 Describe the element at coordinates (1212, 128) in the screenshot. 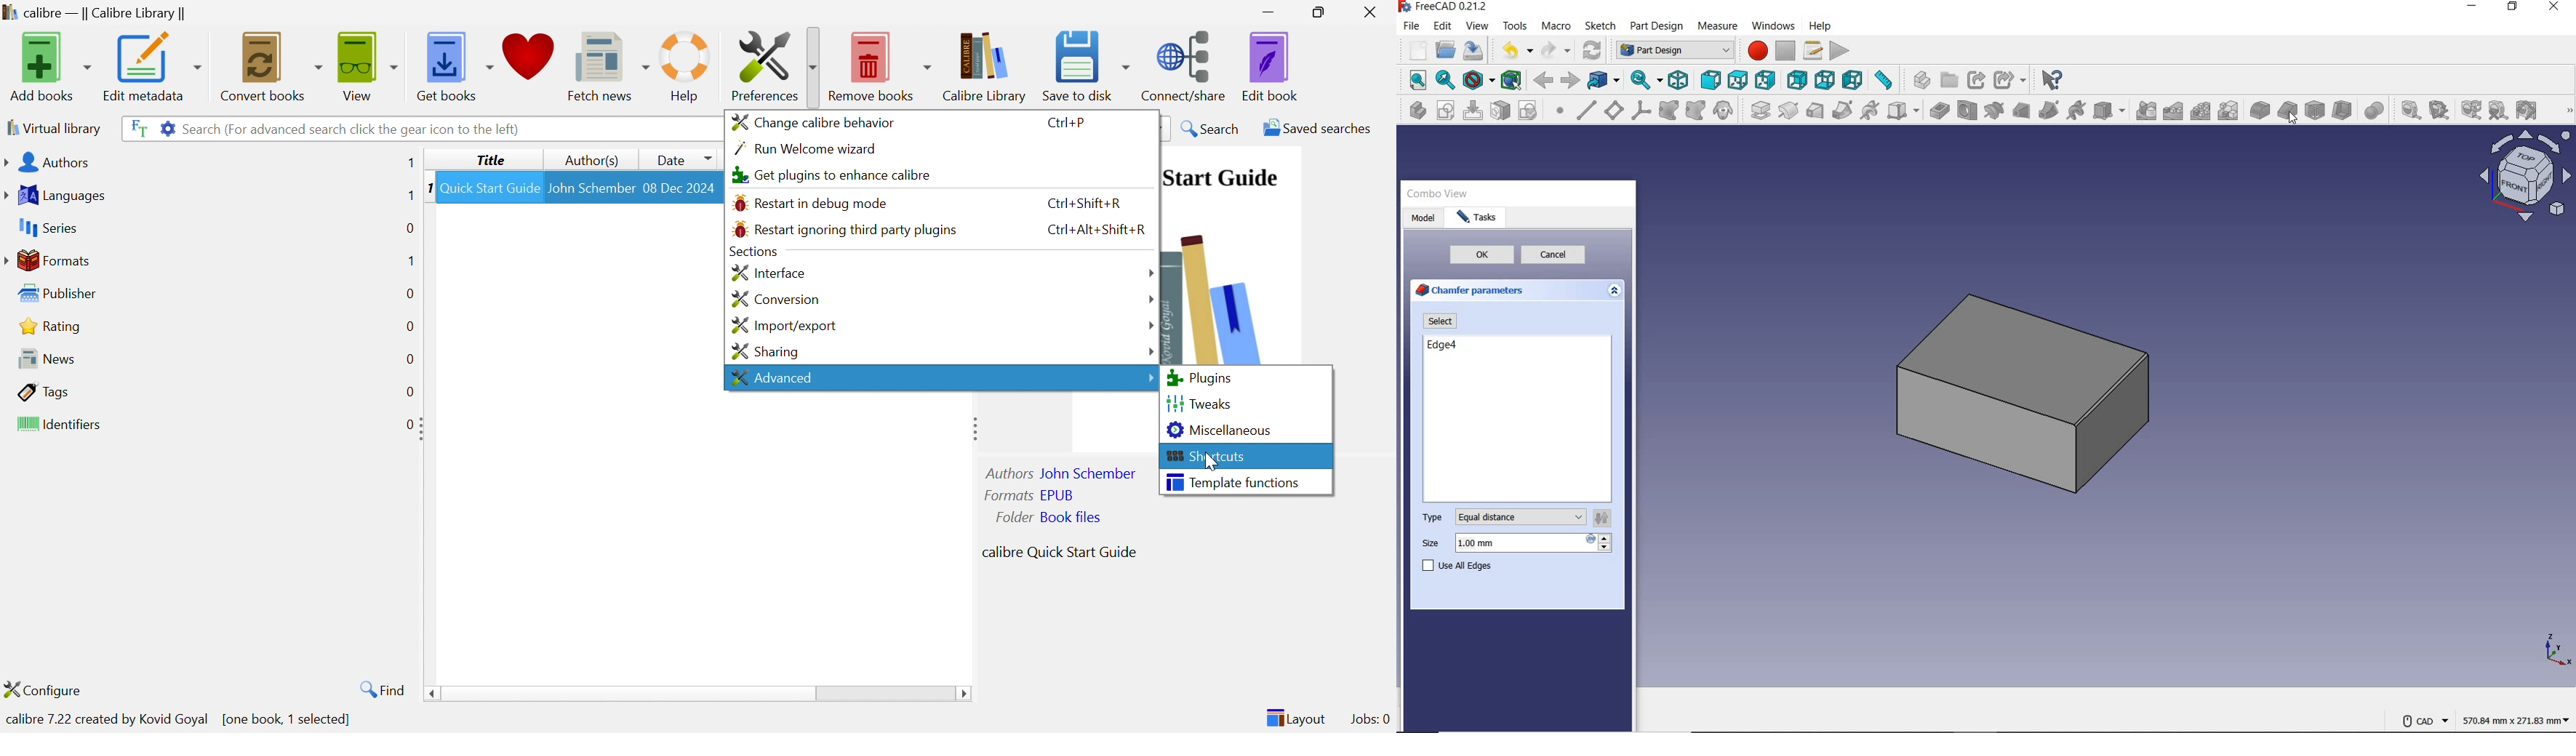

I see `Search` at that location.